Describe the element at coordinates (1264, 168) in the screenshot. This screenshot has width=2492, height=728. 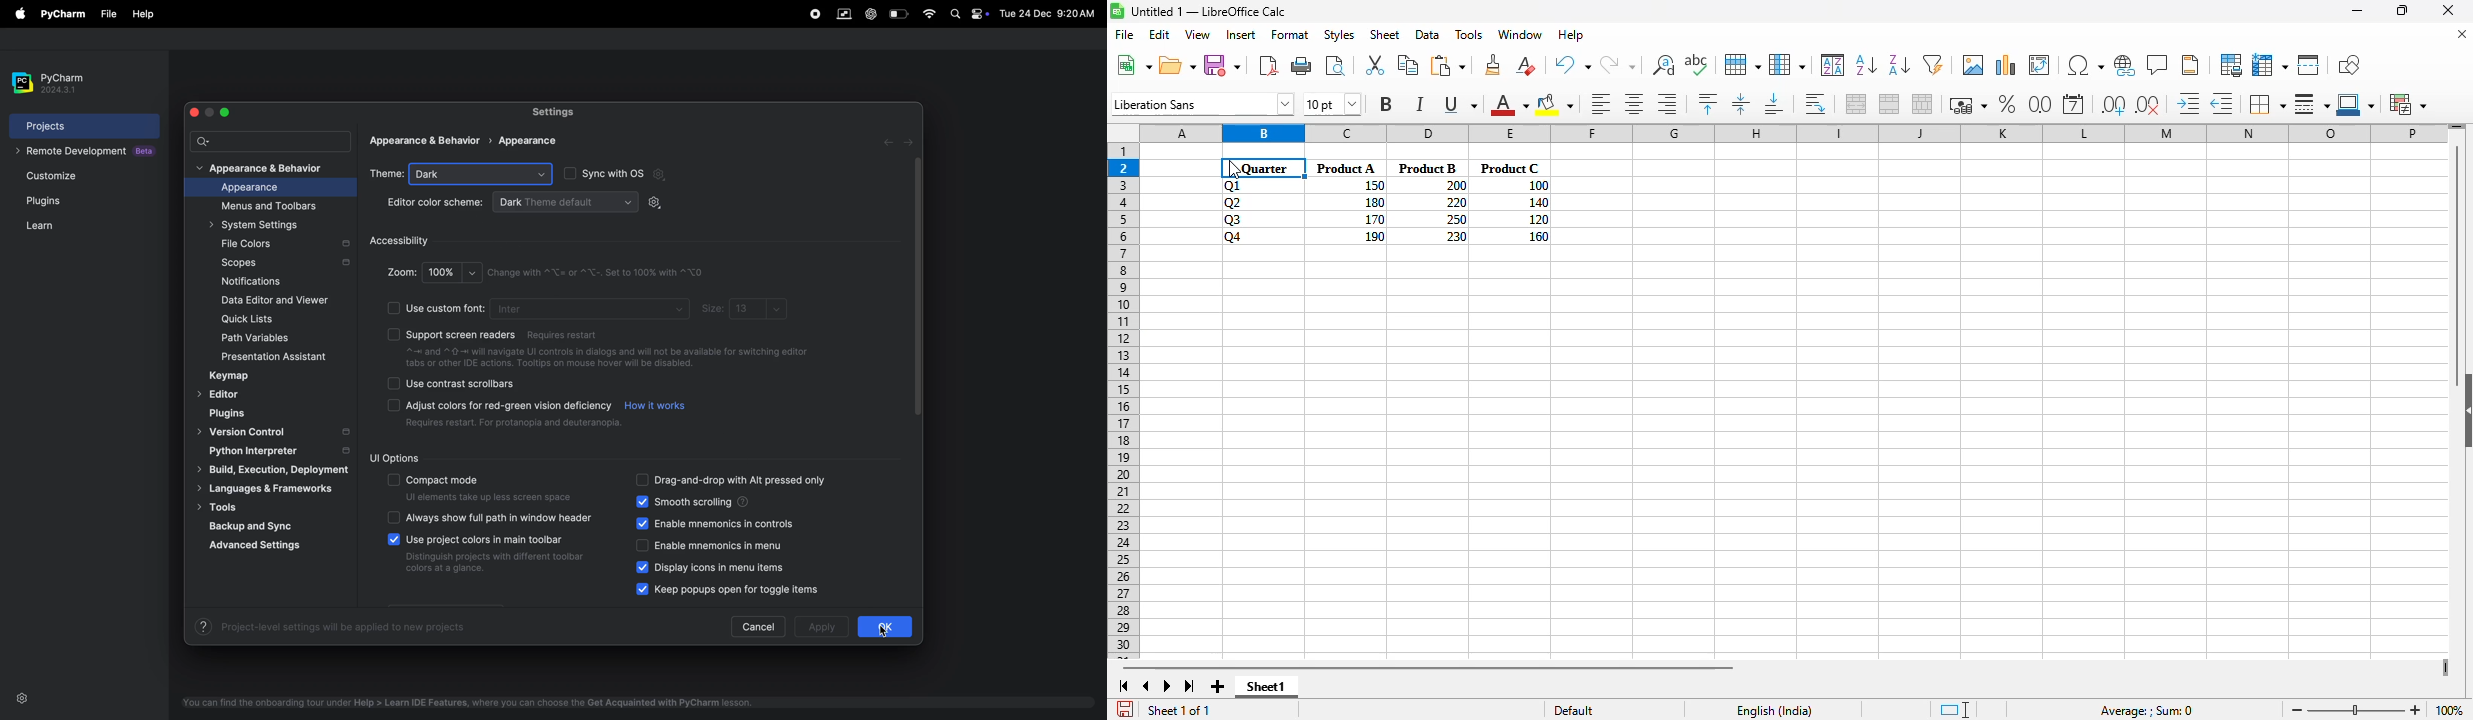
I see `Quarter/Cell selected` at that location.